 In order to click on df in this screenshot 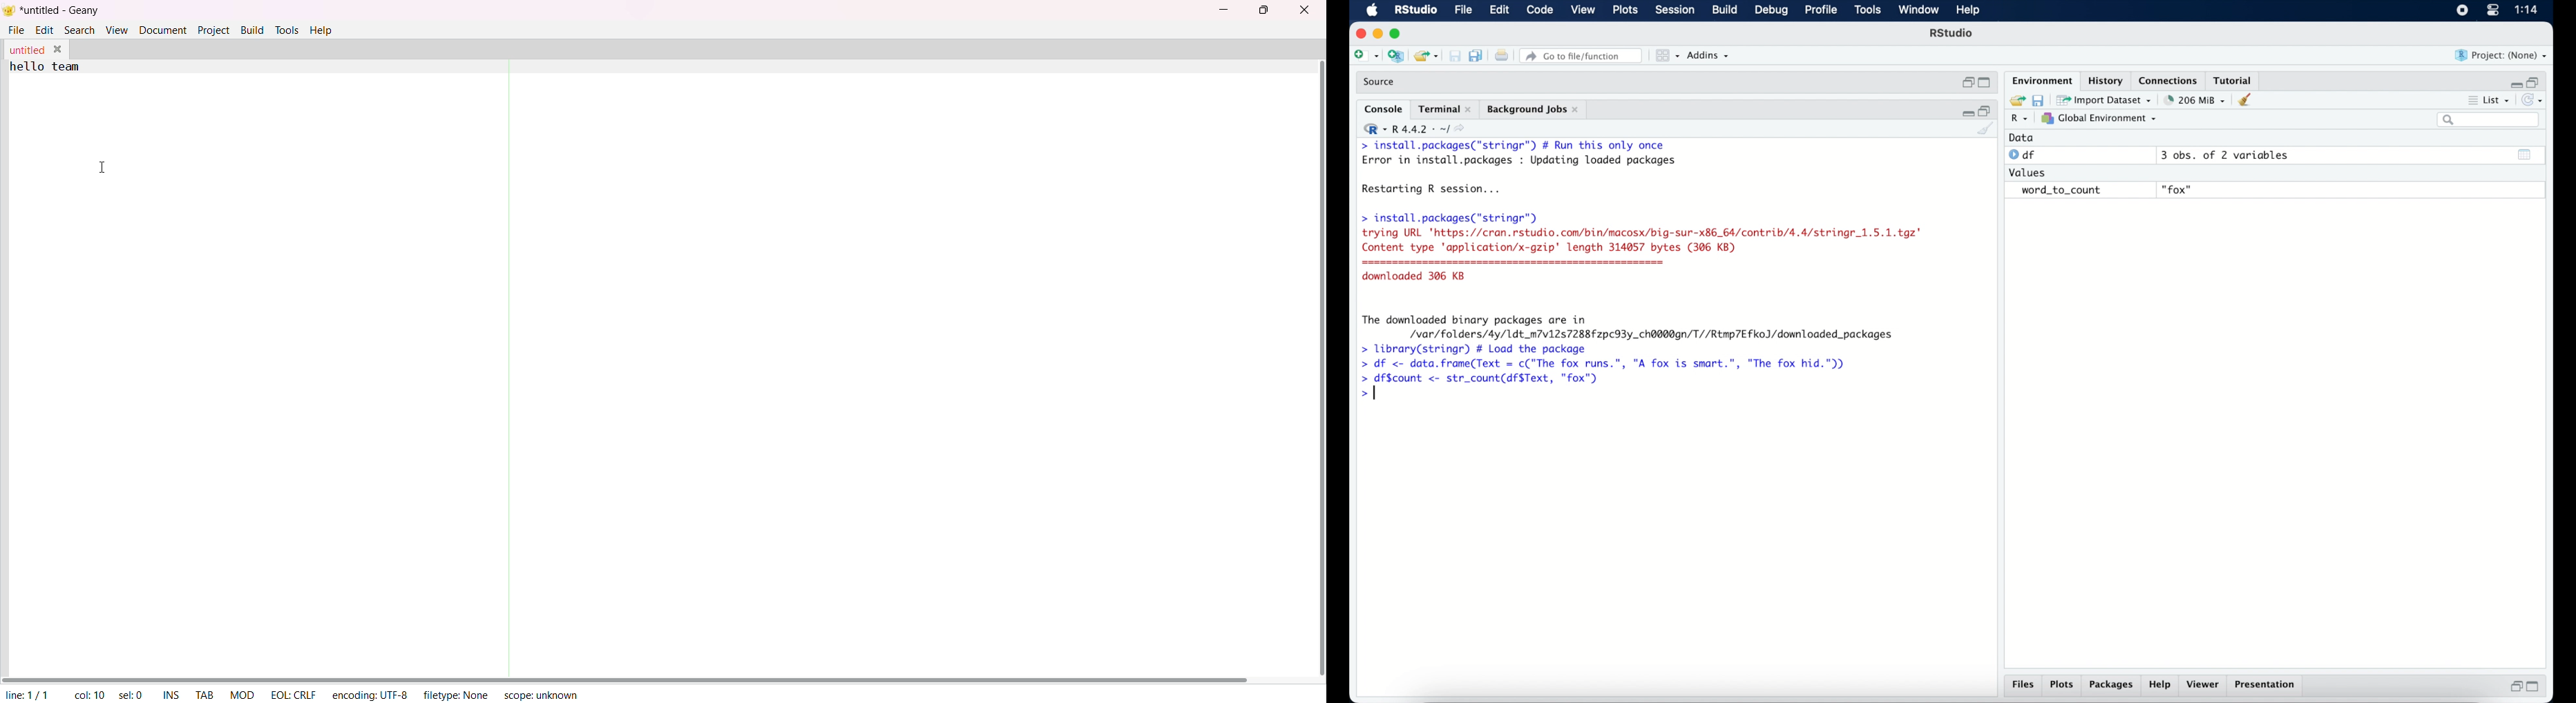, I will do `click(2024, 155)`.